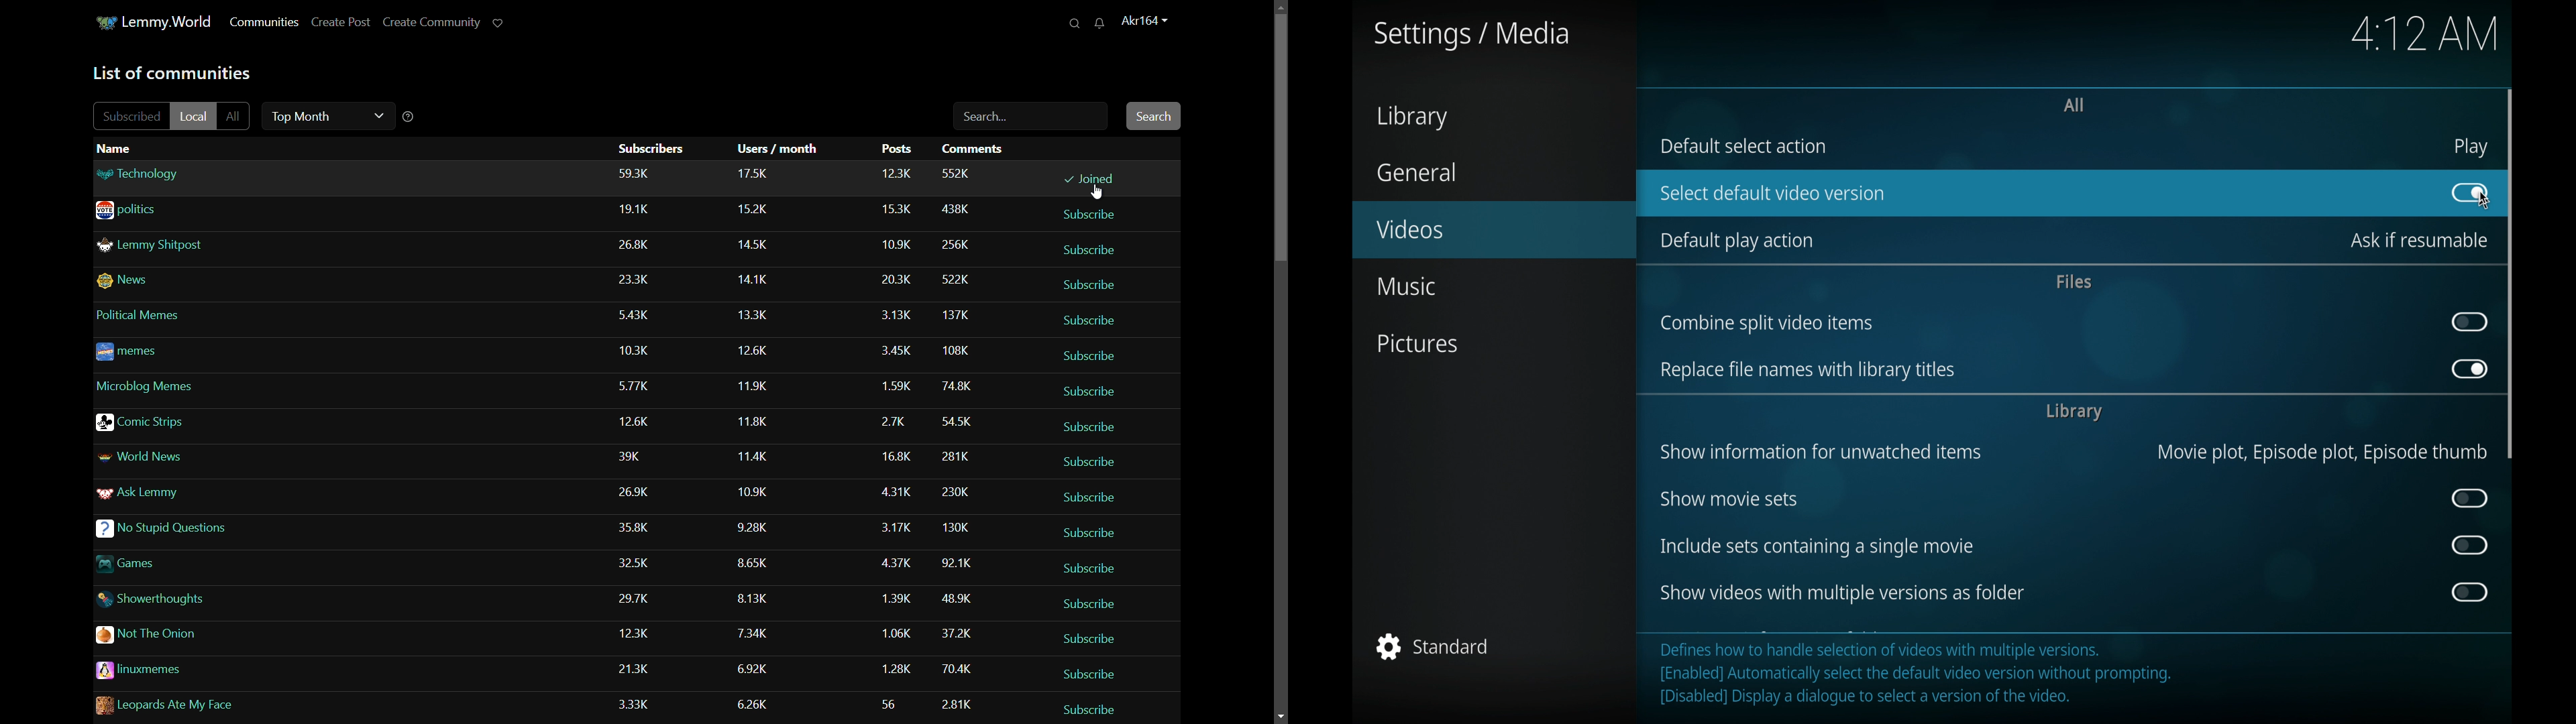 The image size is (2576, 728). Describe the element at coordinates (636, 247) in the screenshot. I see `` at that location.